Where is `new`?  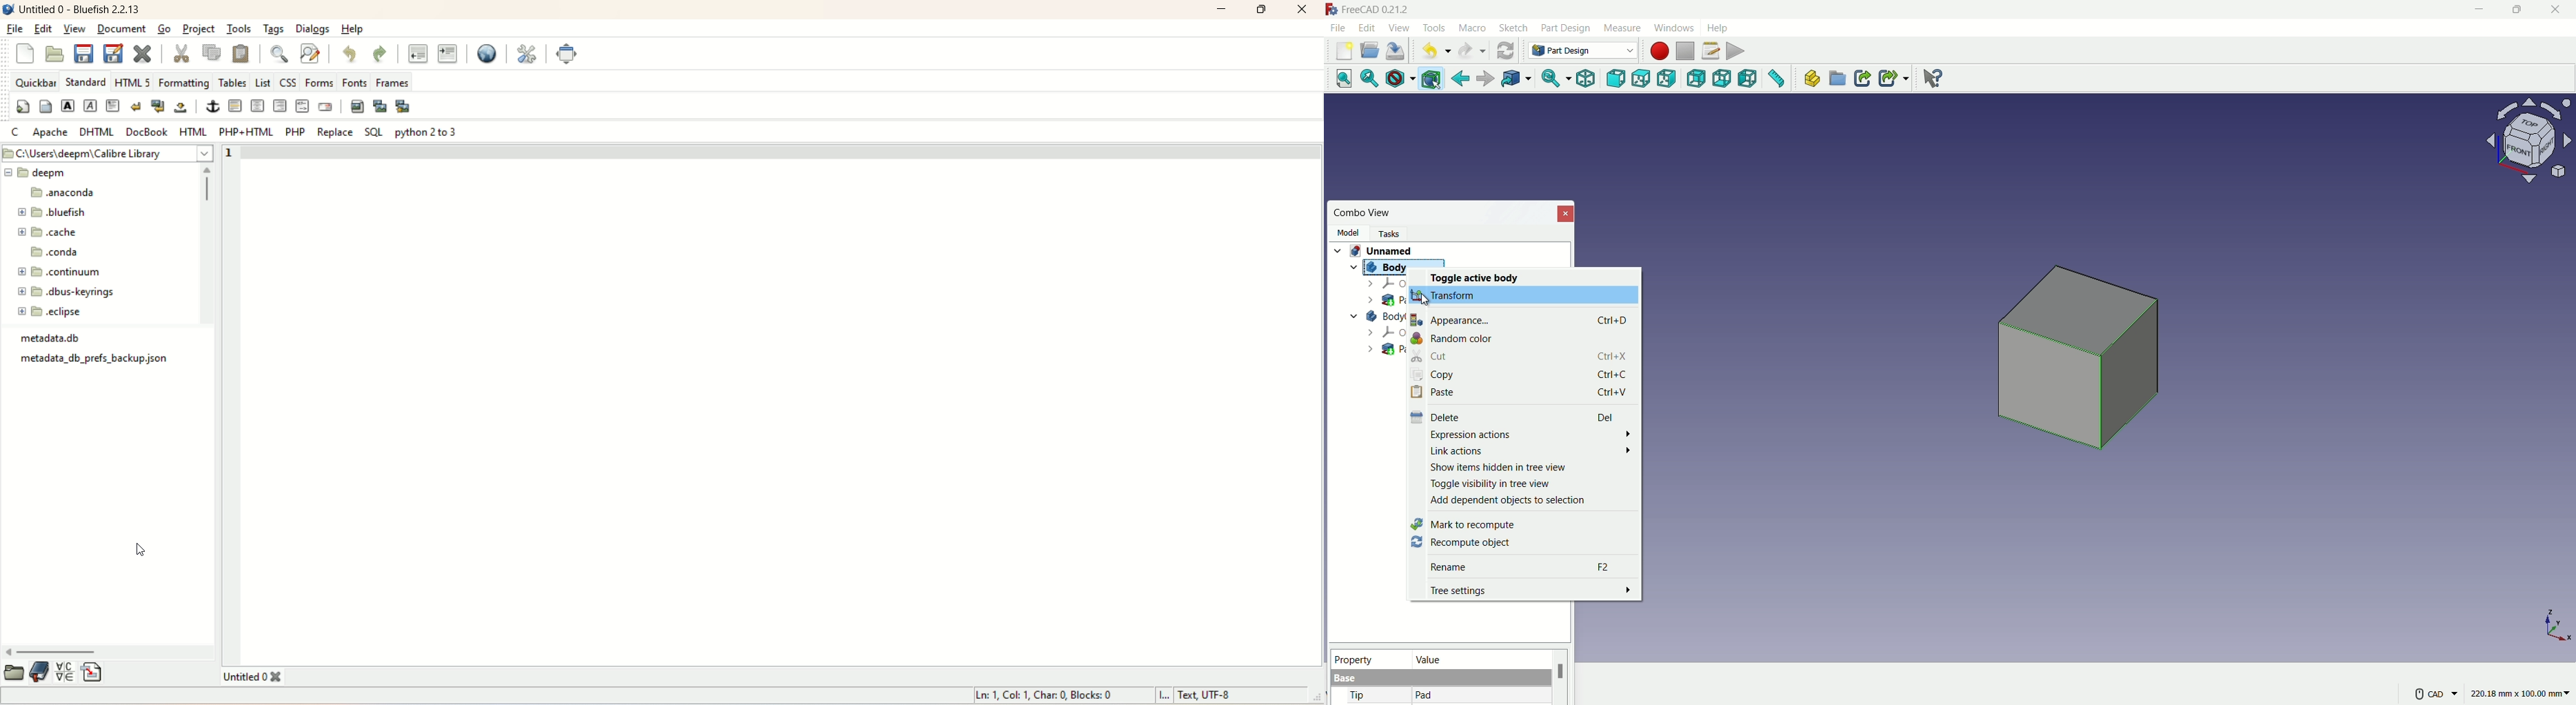
new is located at coordinates (26, 55).